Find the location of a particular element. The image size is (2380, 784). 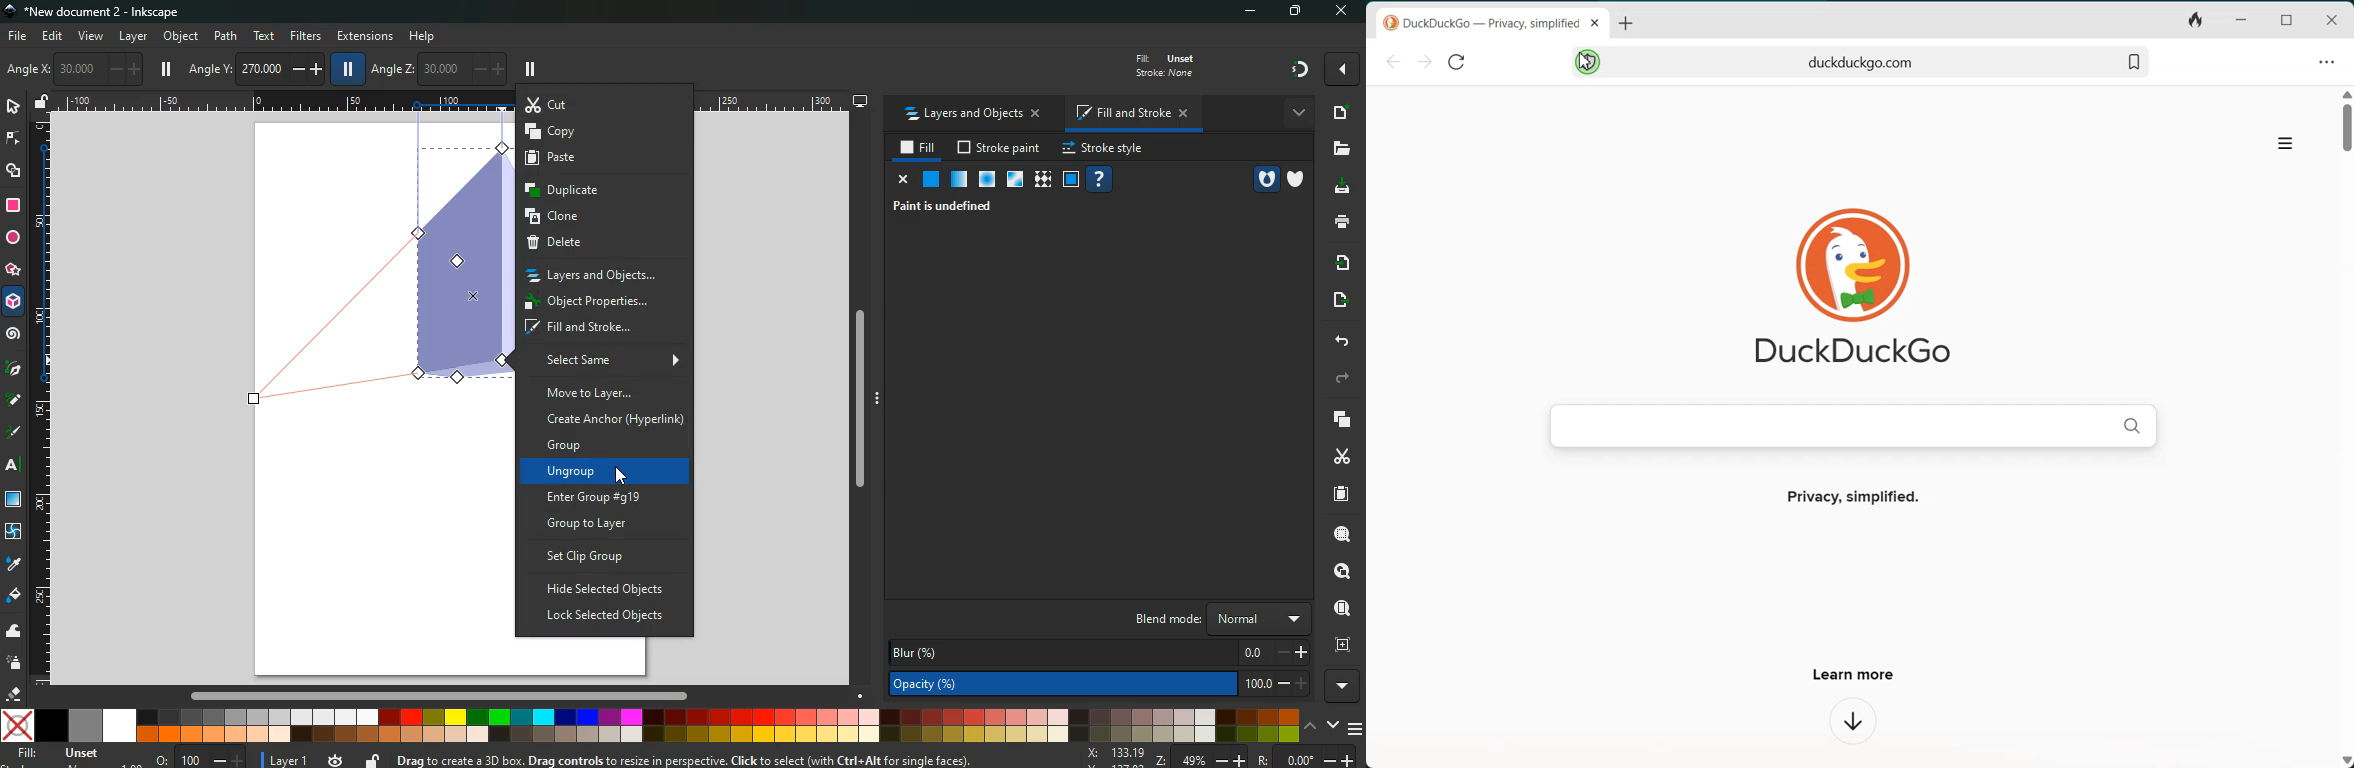

edge is located at coordinates (14, 139).